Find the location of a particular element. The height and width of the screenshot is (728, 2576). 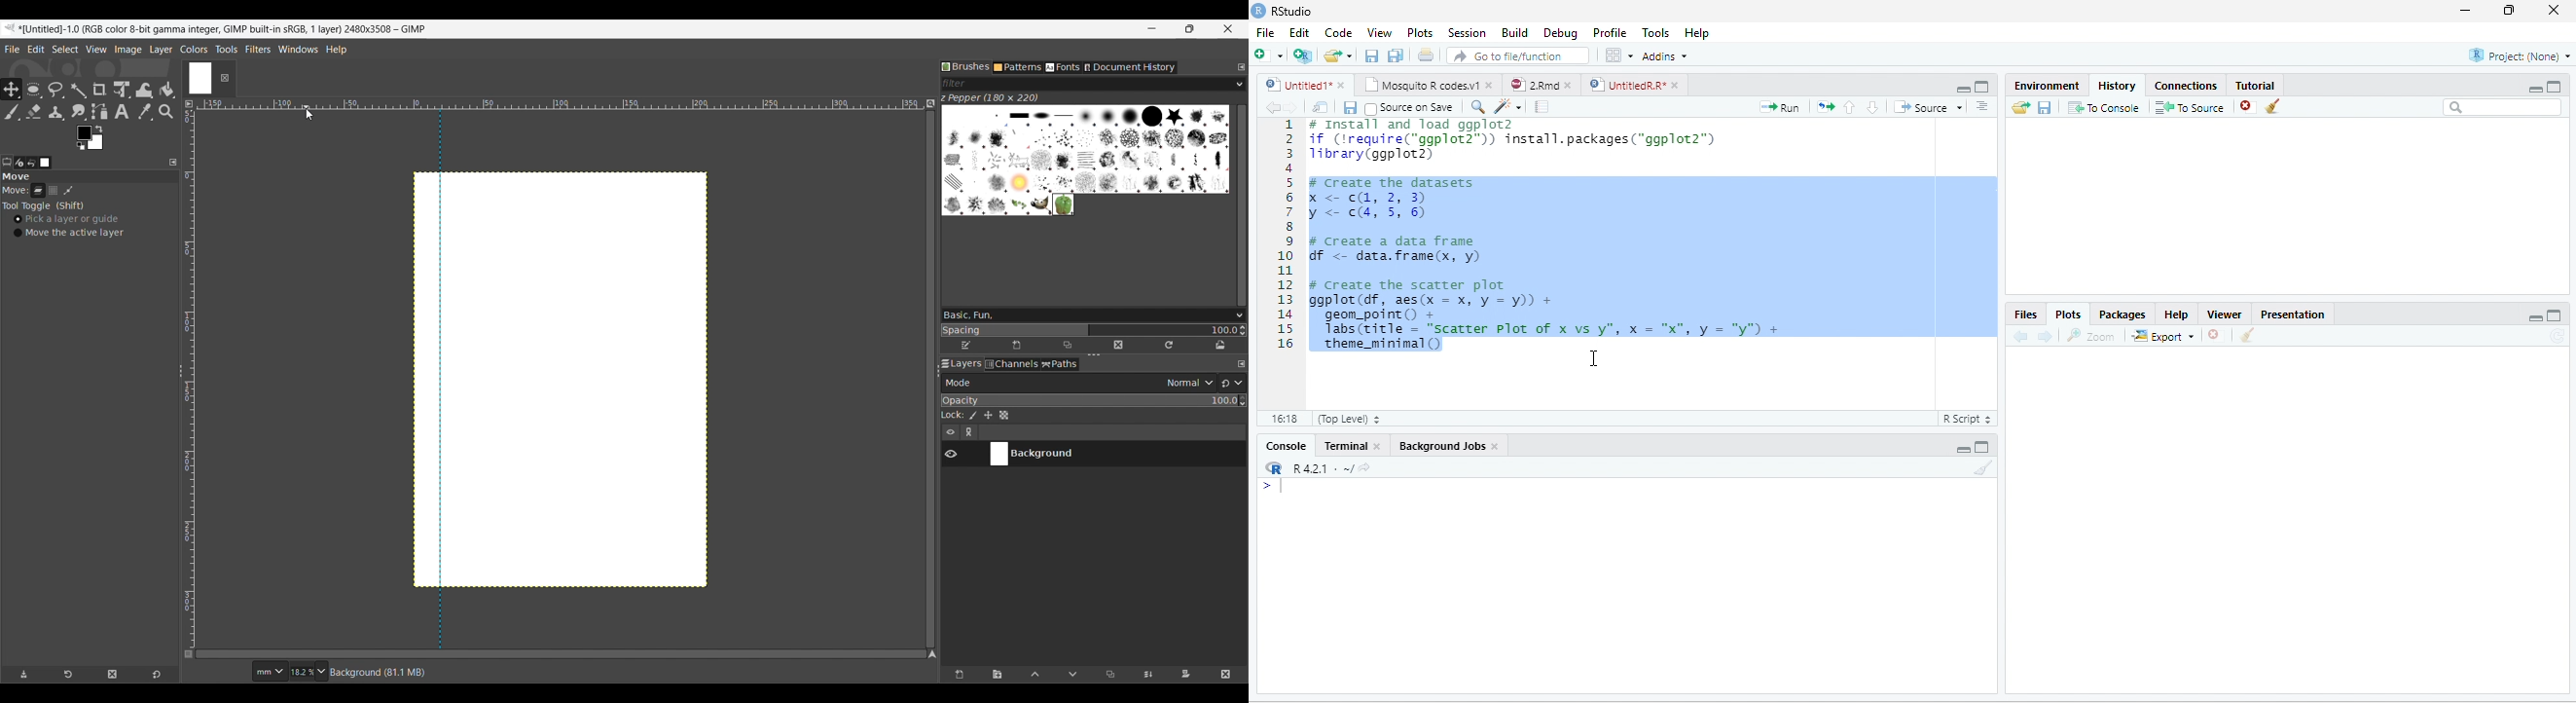

Show in new window is located at coordinates (1322, 108).